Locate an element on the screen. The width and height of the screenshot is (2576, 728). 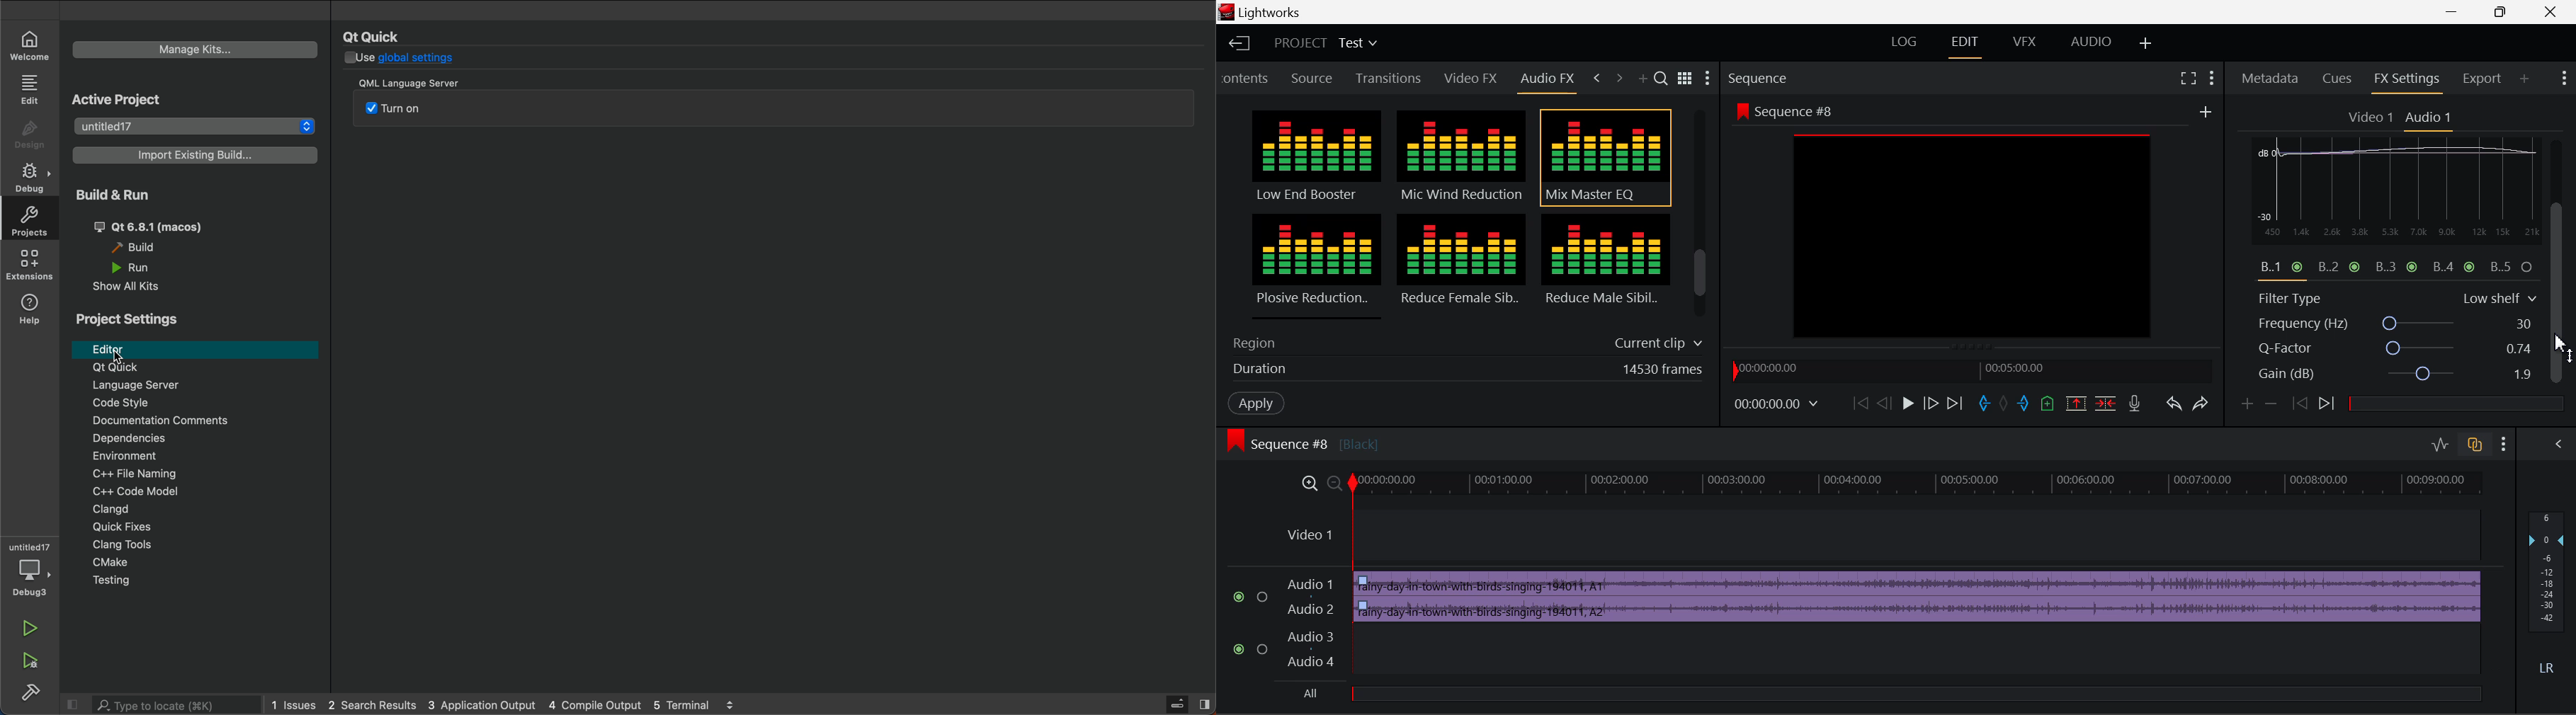
Lightworks is located at coordinates (1280, 13).